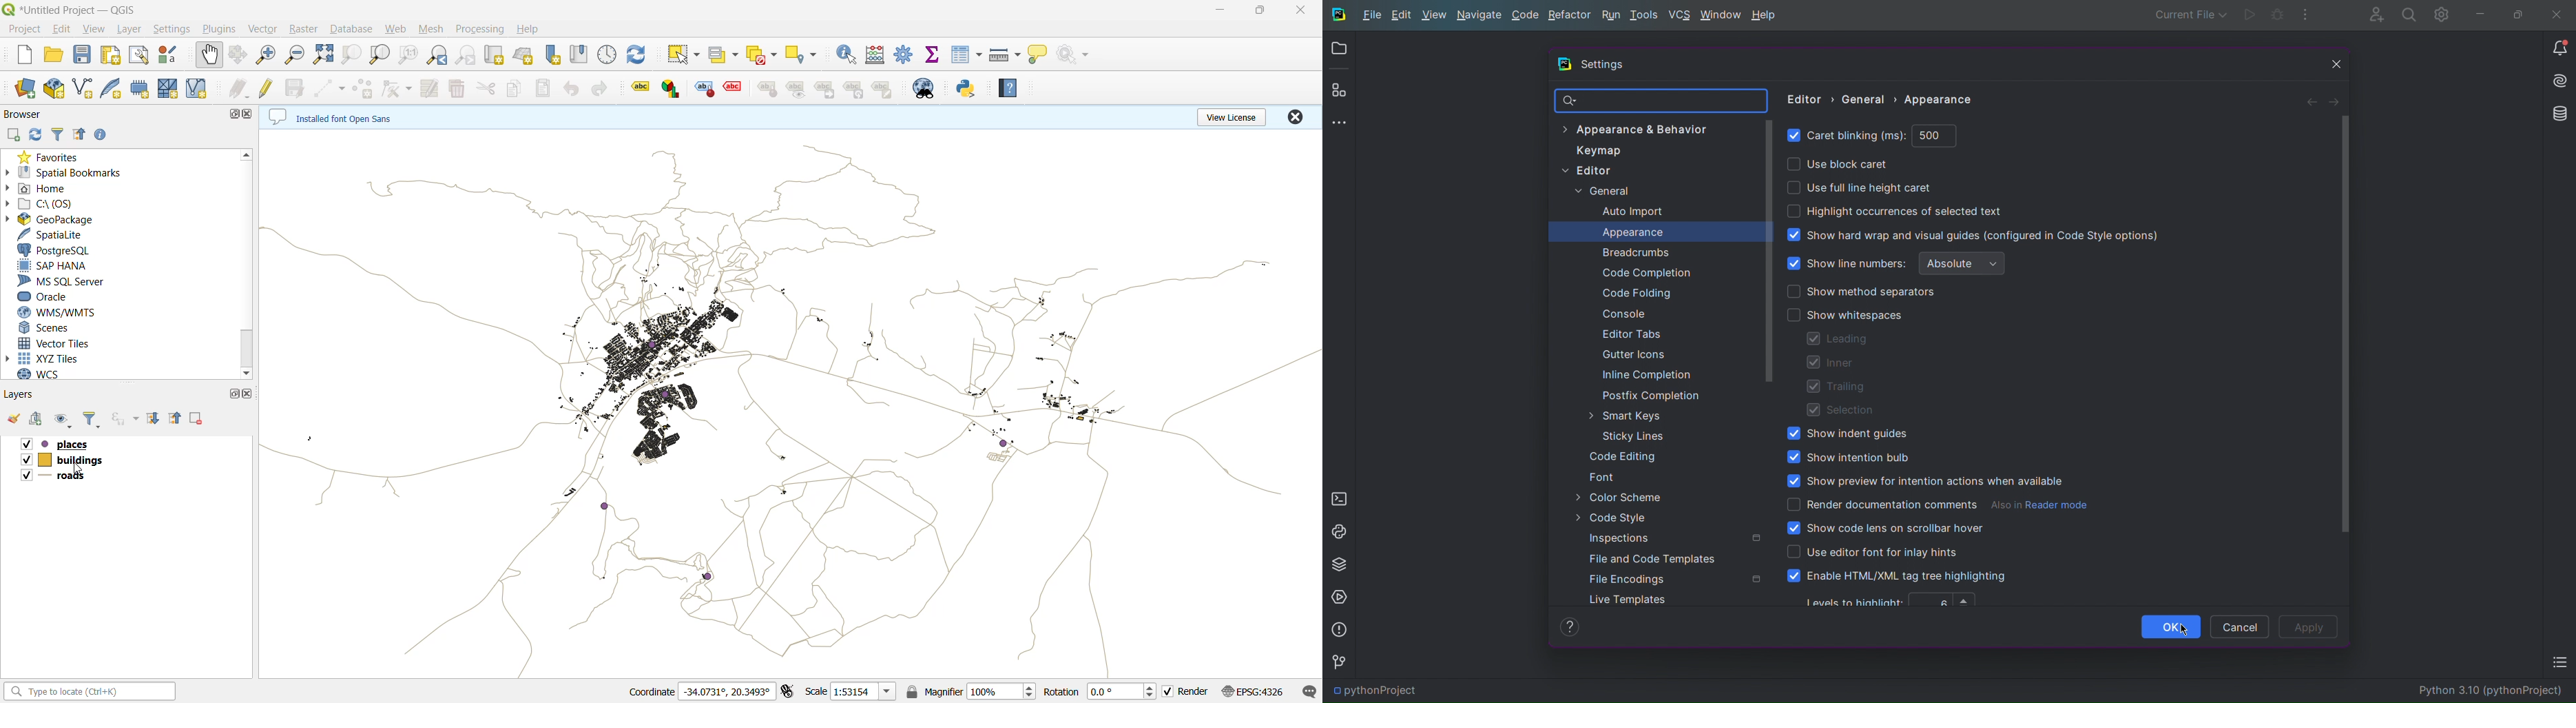  Describe the element at coordinates (827, 90) in the screenshot. I see `linked label` at that location.